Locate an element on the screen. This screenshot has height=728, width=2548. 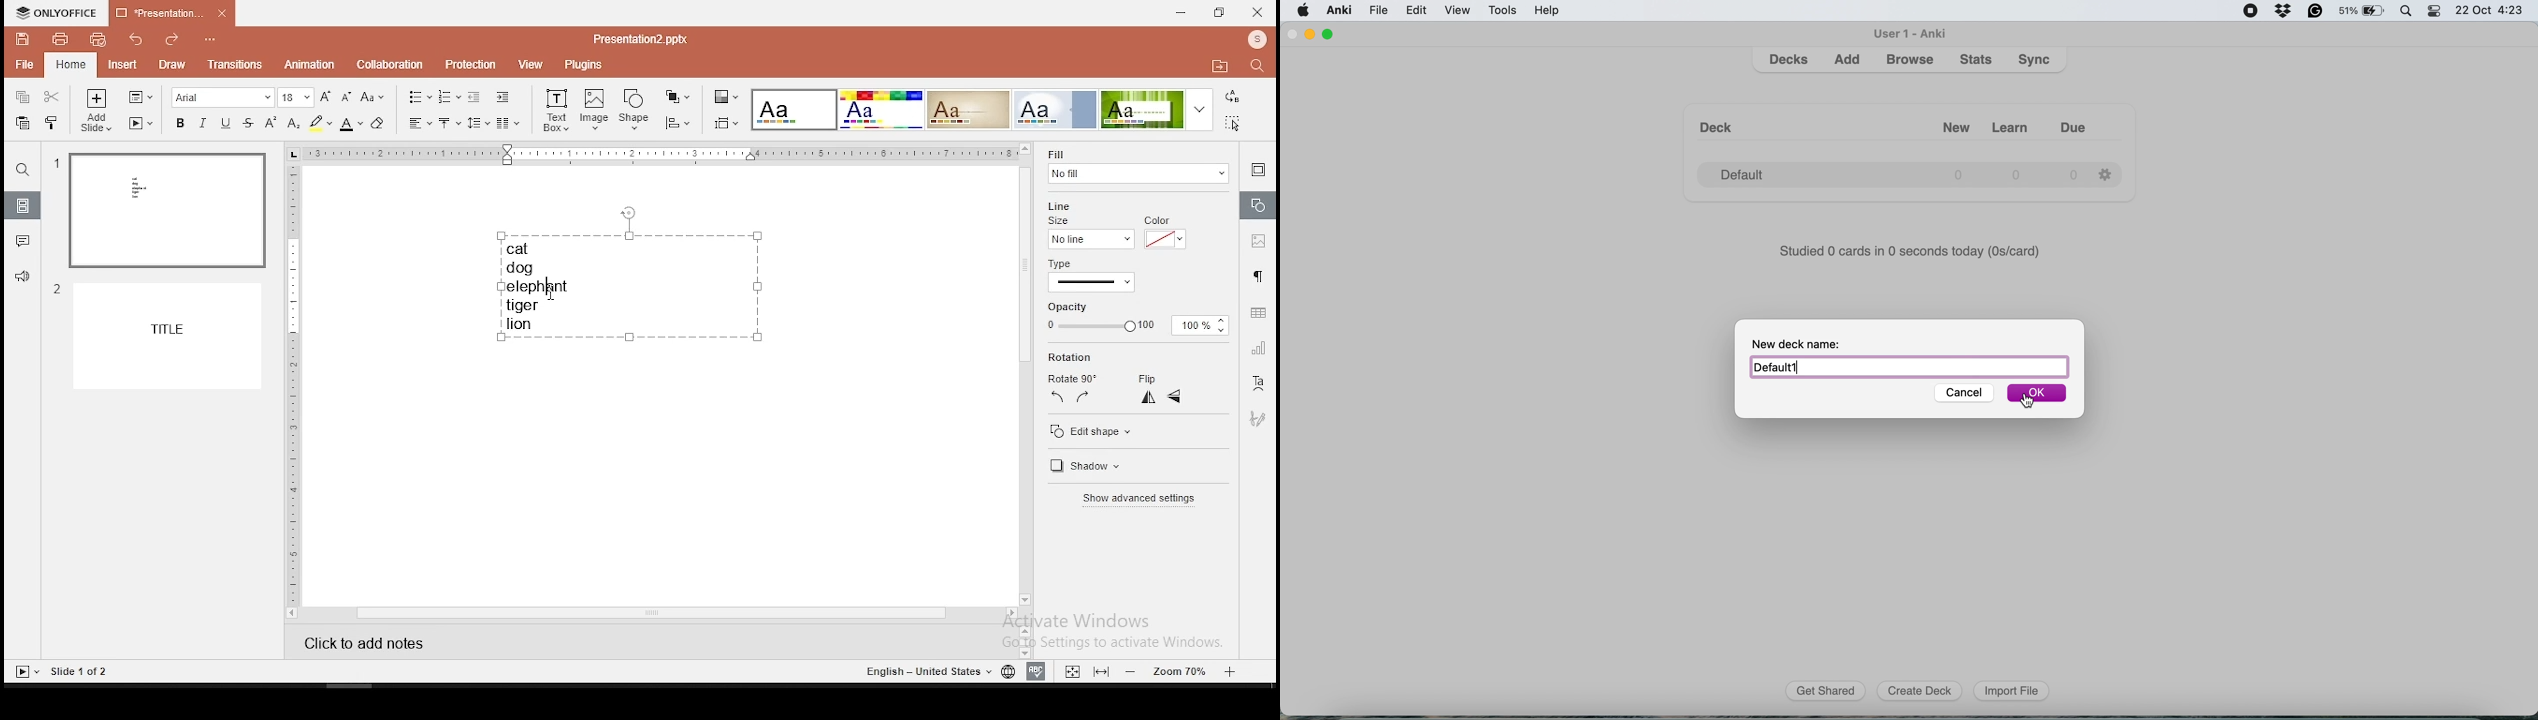
text art tool is located at coordinates (1259, 384).